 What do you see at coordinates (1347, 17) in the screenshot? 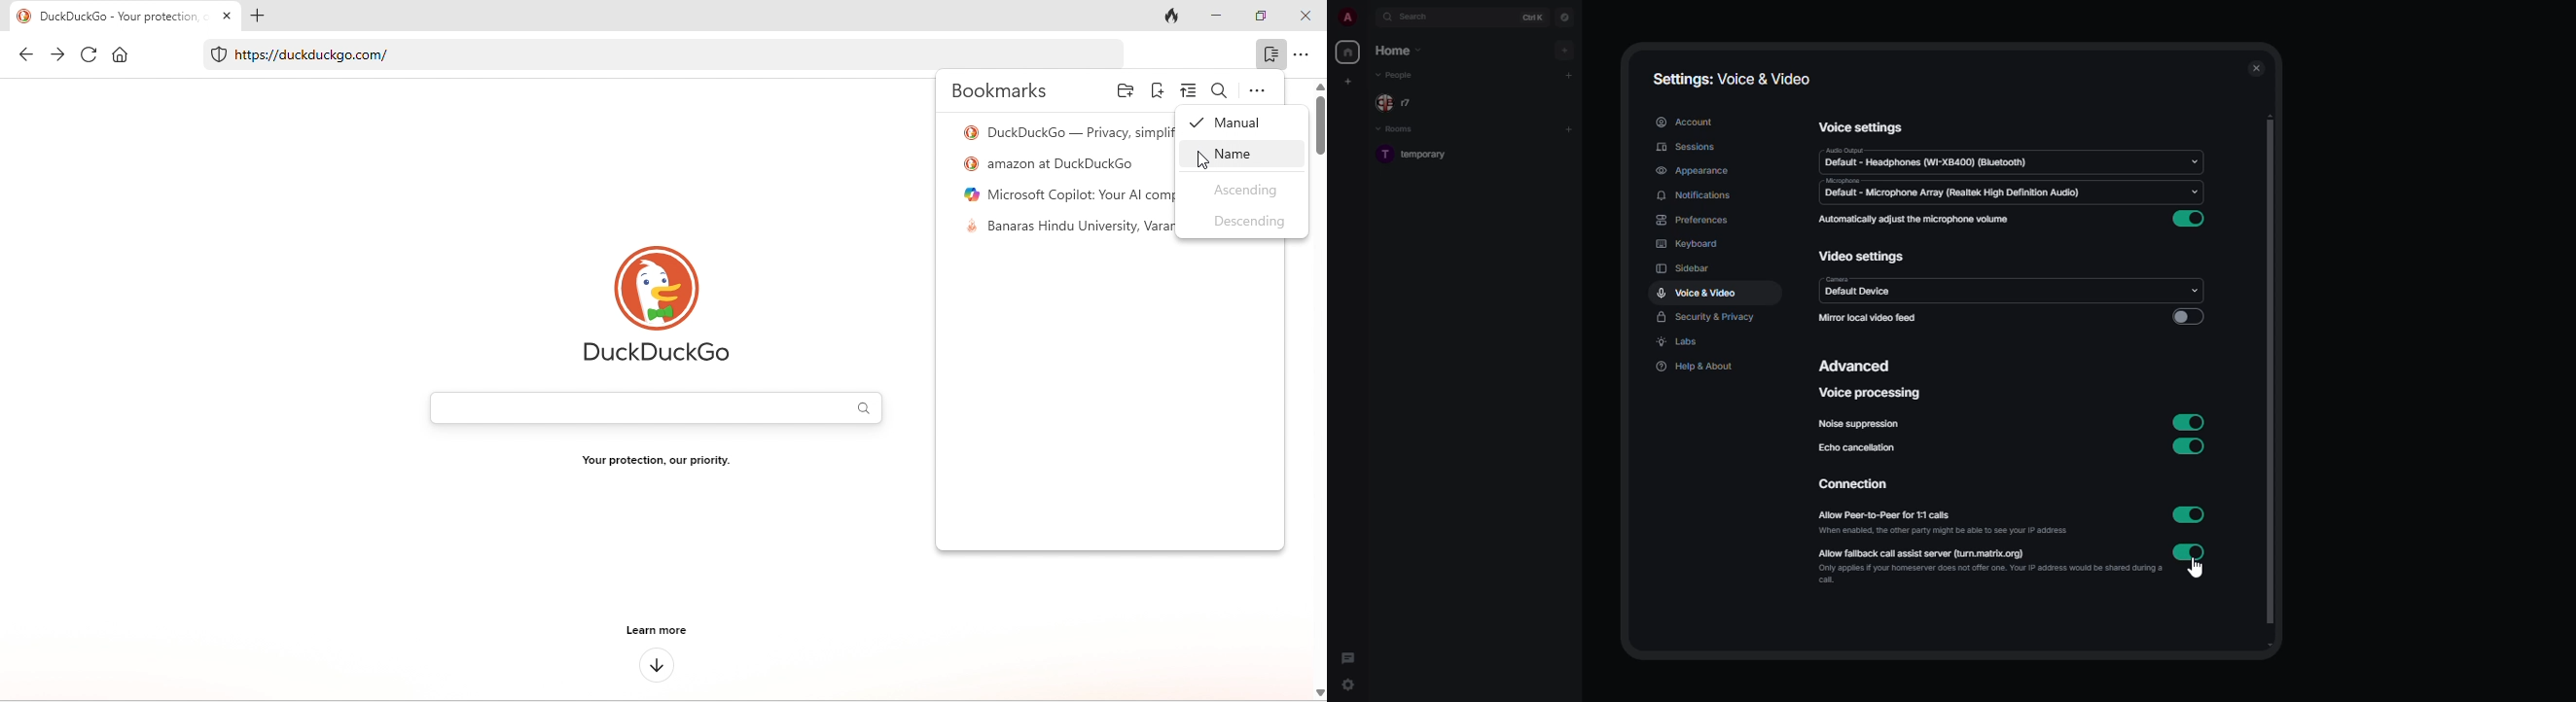
I see `profile` at bounding box center [1347, 17].